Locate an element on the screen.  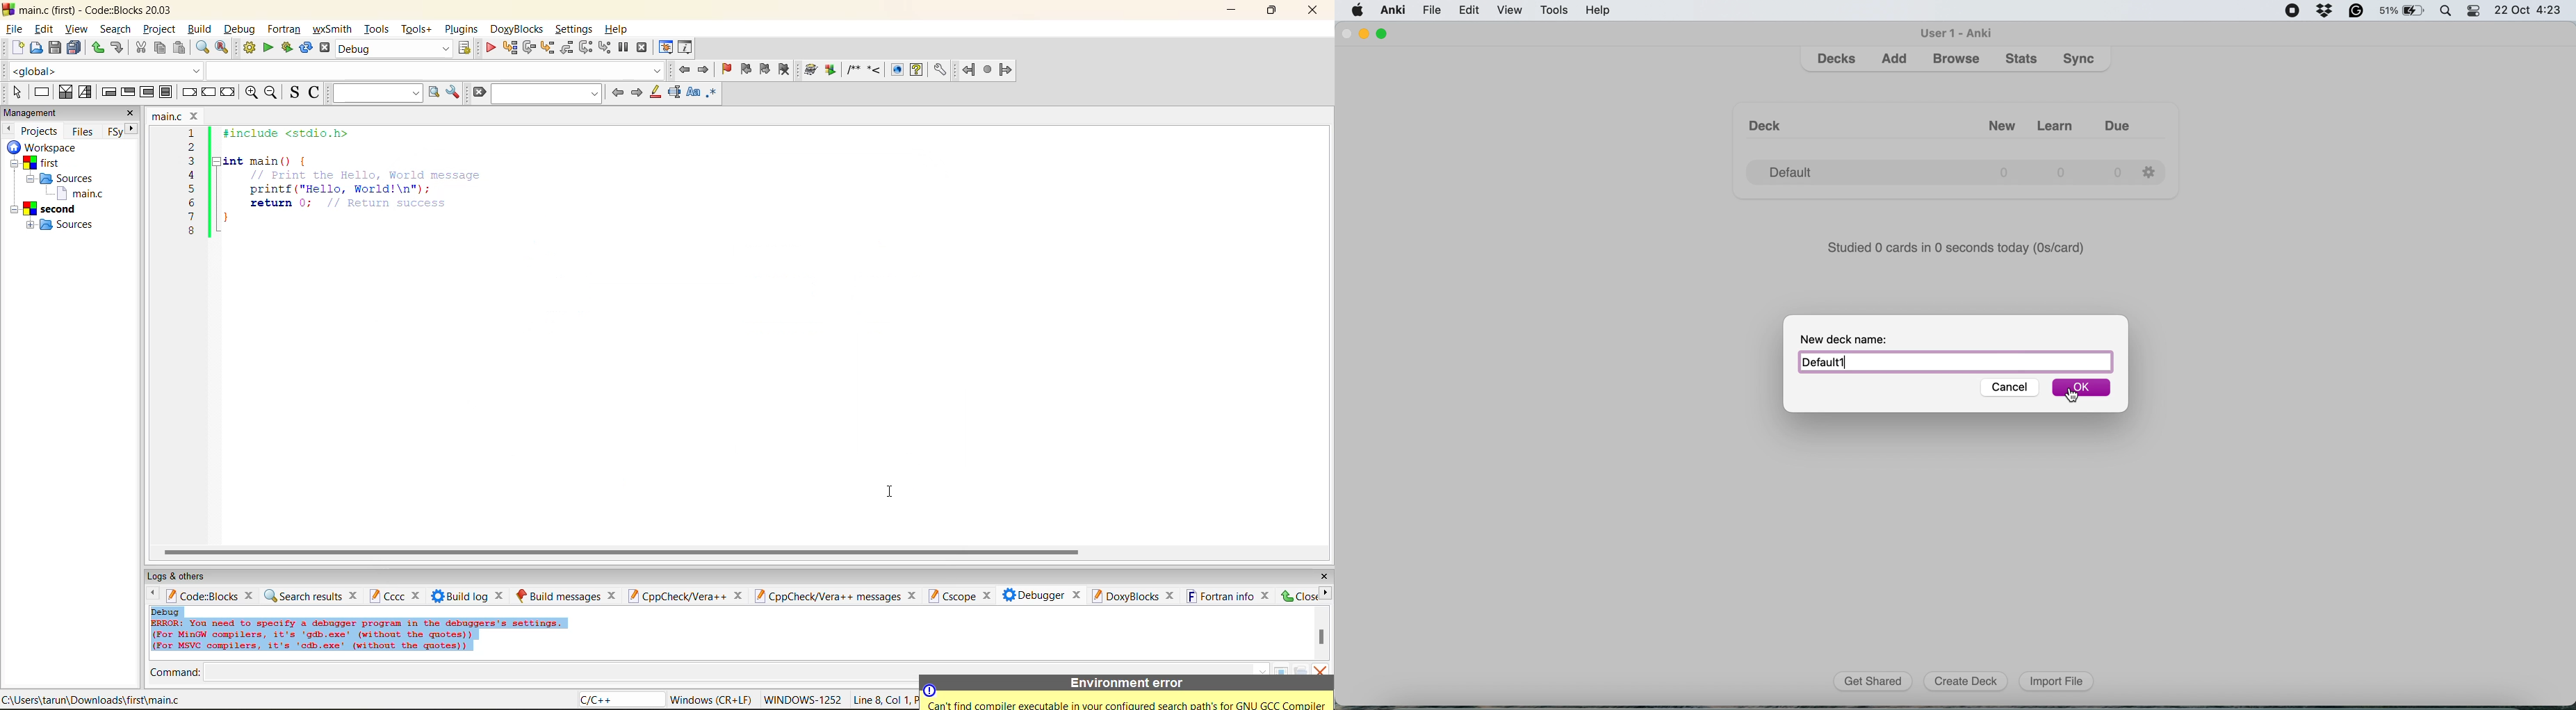
selected text is located at coordinates (674, 92).